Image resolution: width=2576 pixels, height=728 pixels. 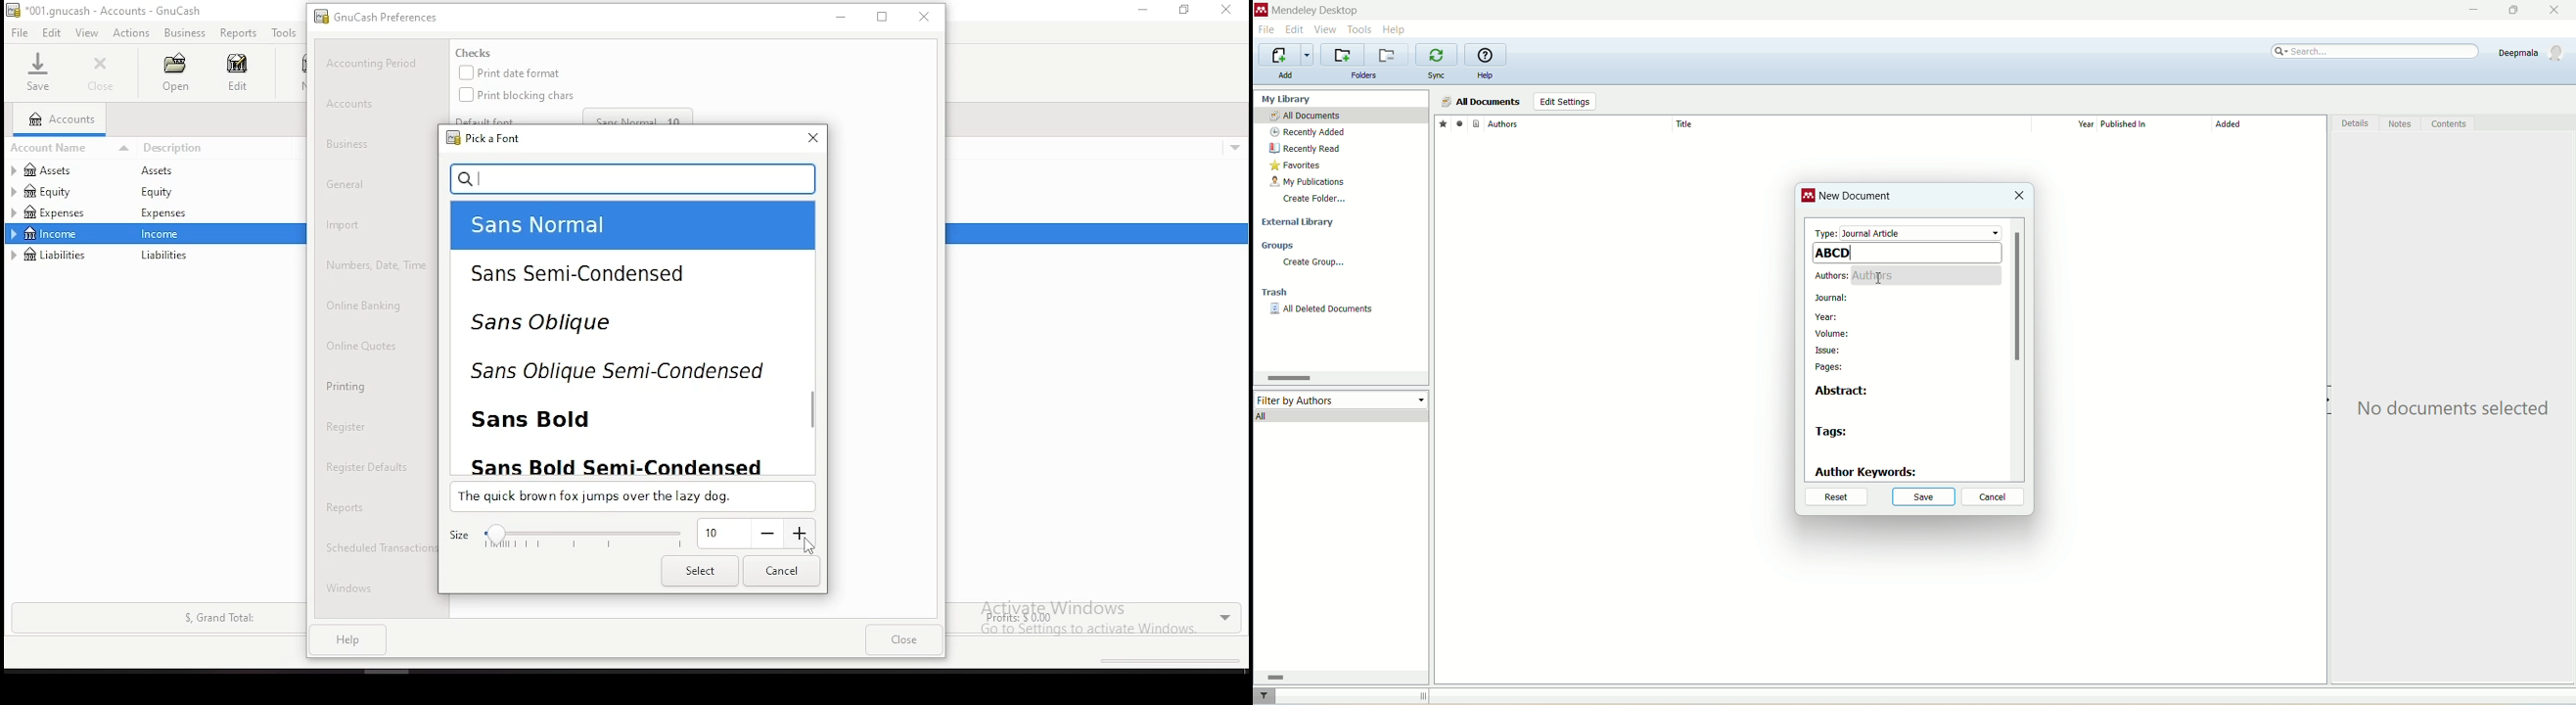 What do you see at coordinates (161, 214) in the screenshot?
I see `Expenses` at bounding box center [161, 214].